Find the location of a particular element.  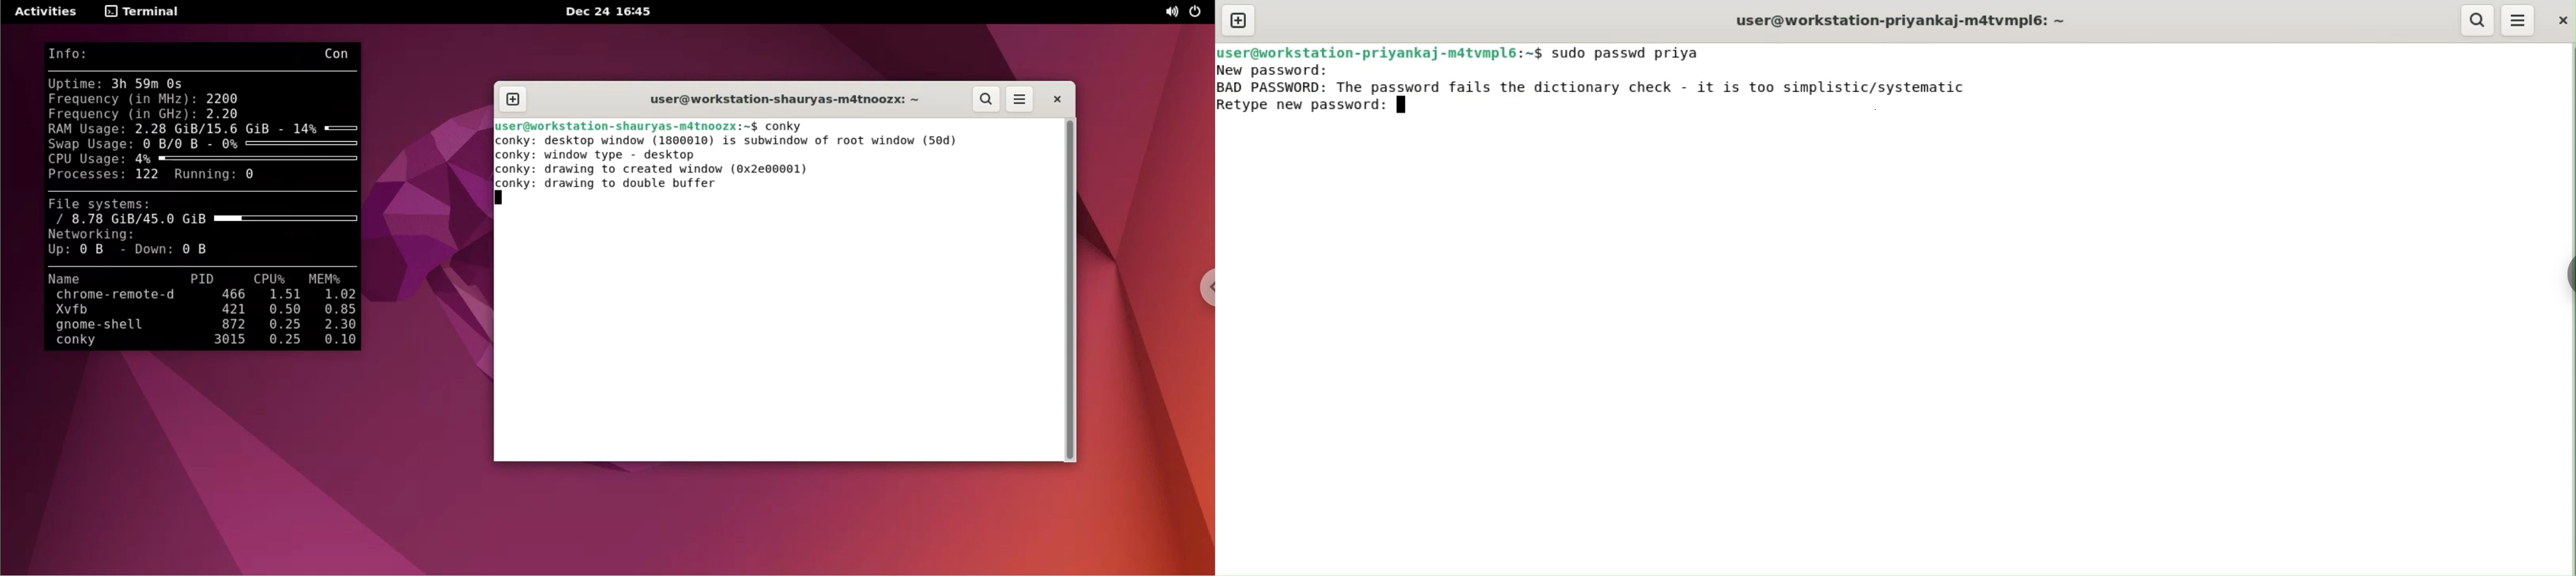

search is located at coordinates (2477, 21).